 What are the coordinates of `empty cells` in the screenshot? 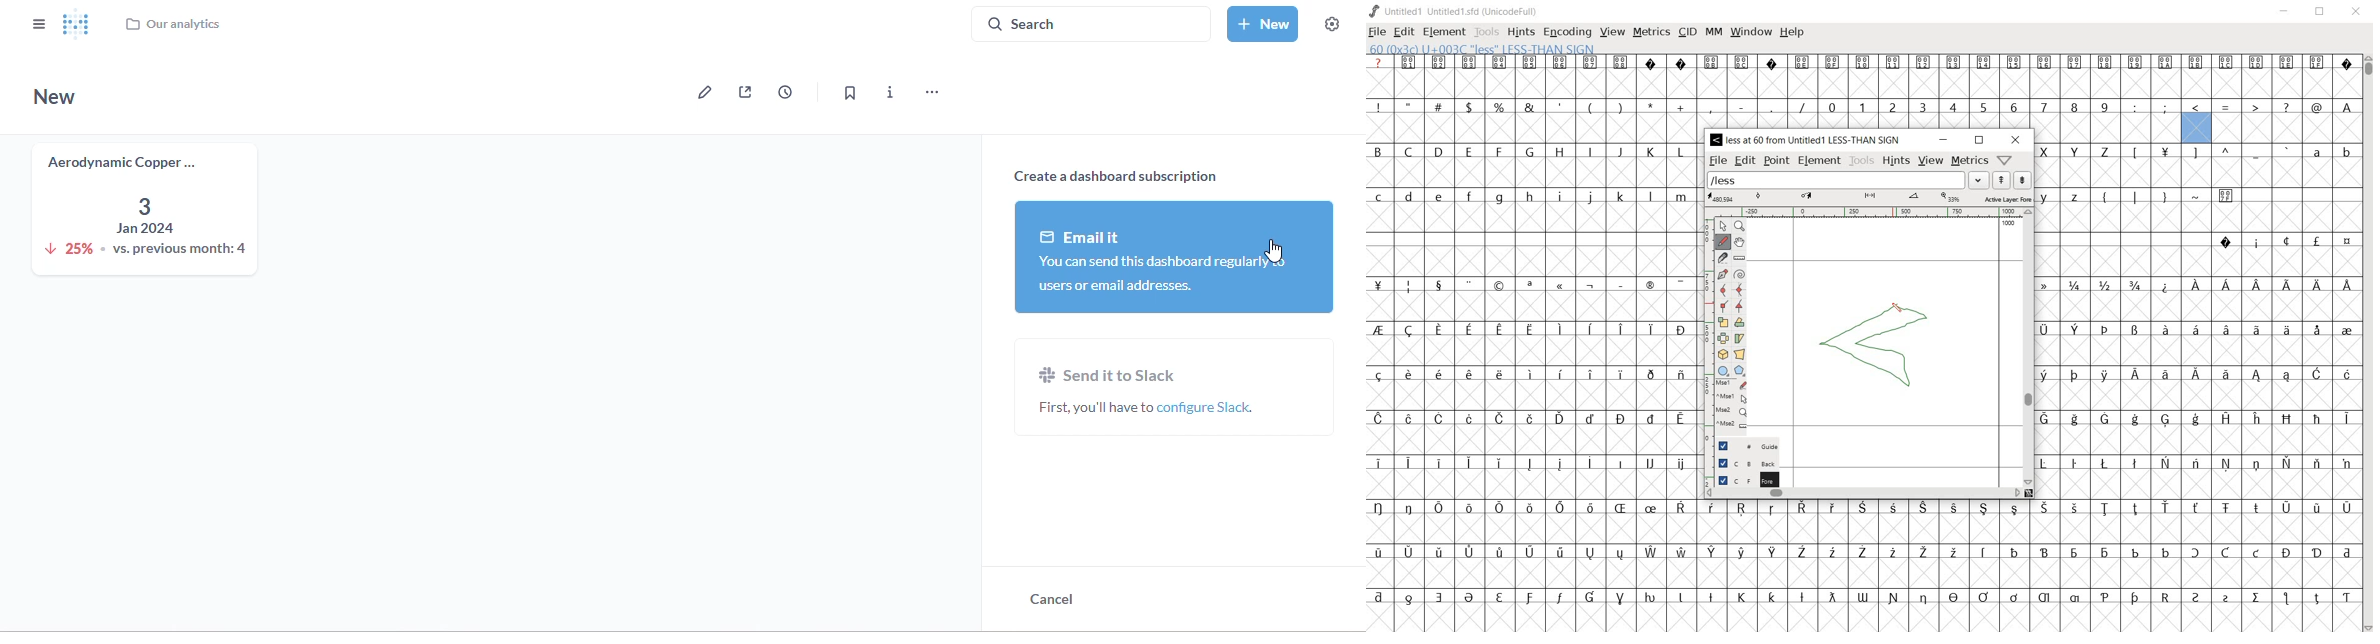 It's located at (1532, 128).